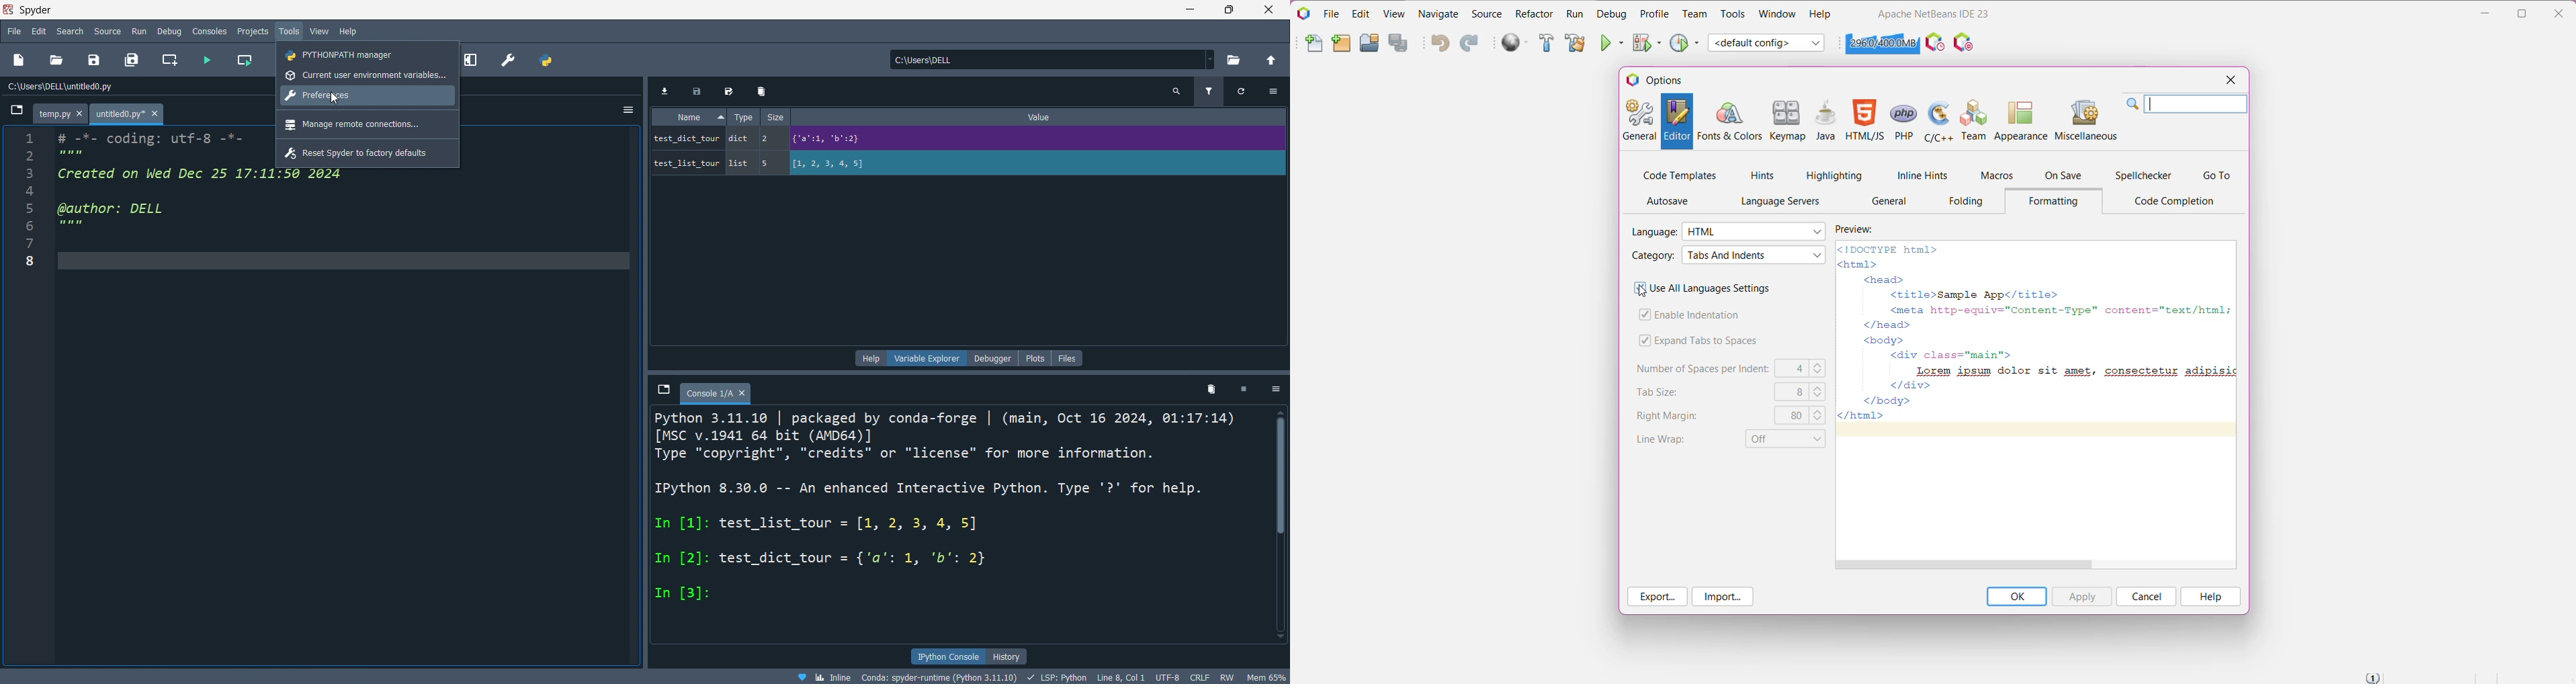 Image resolution: width=2576 pixels, height=700 pixels. What do you see at coordinates (668, 93) in the screenshot?
I see `import data` at bounding box center [668, 93].